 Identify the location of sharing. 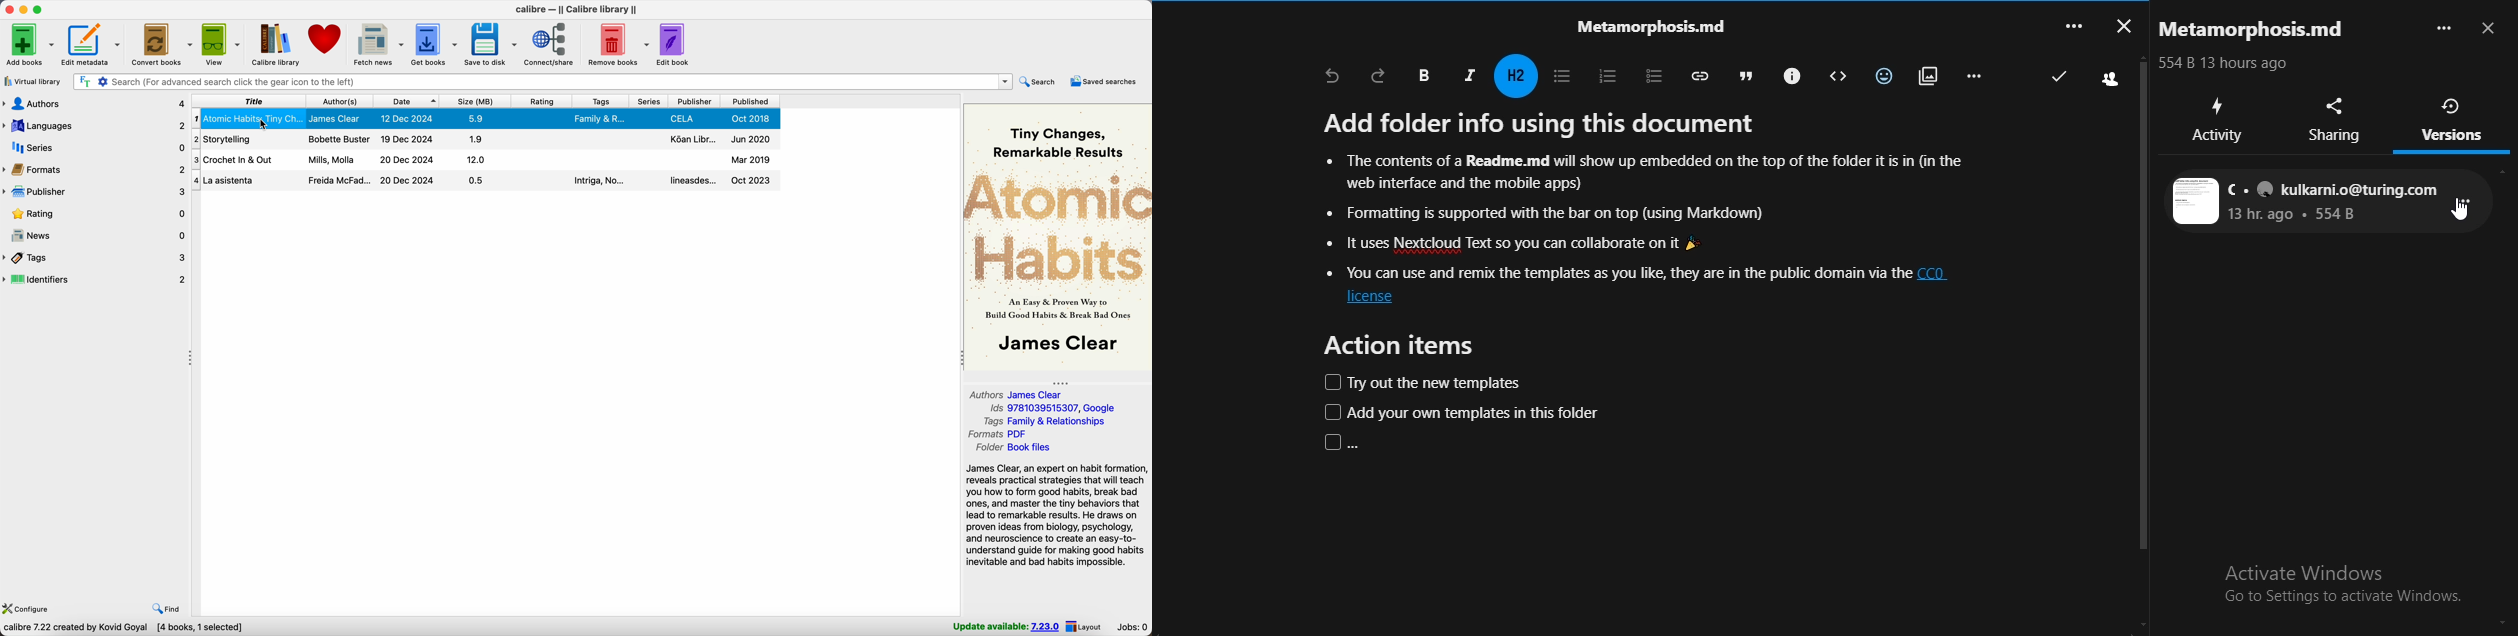
(2338, 120).